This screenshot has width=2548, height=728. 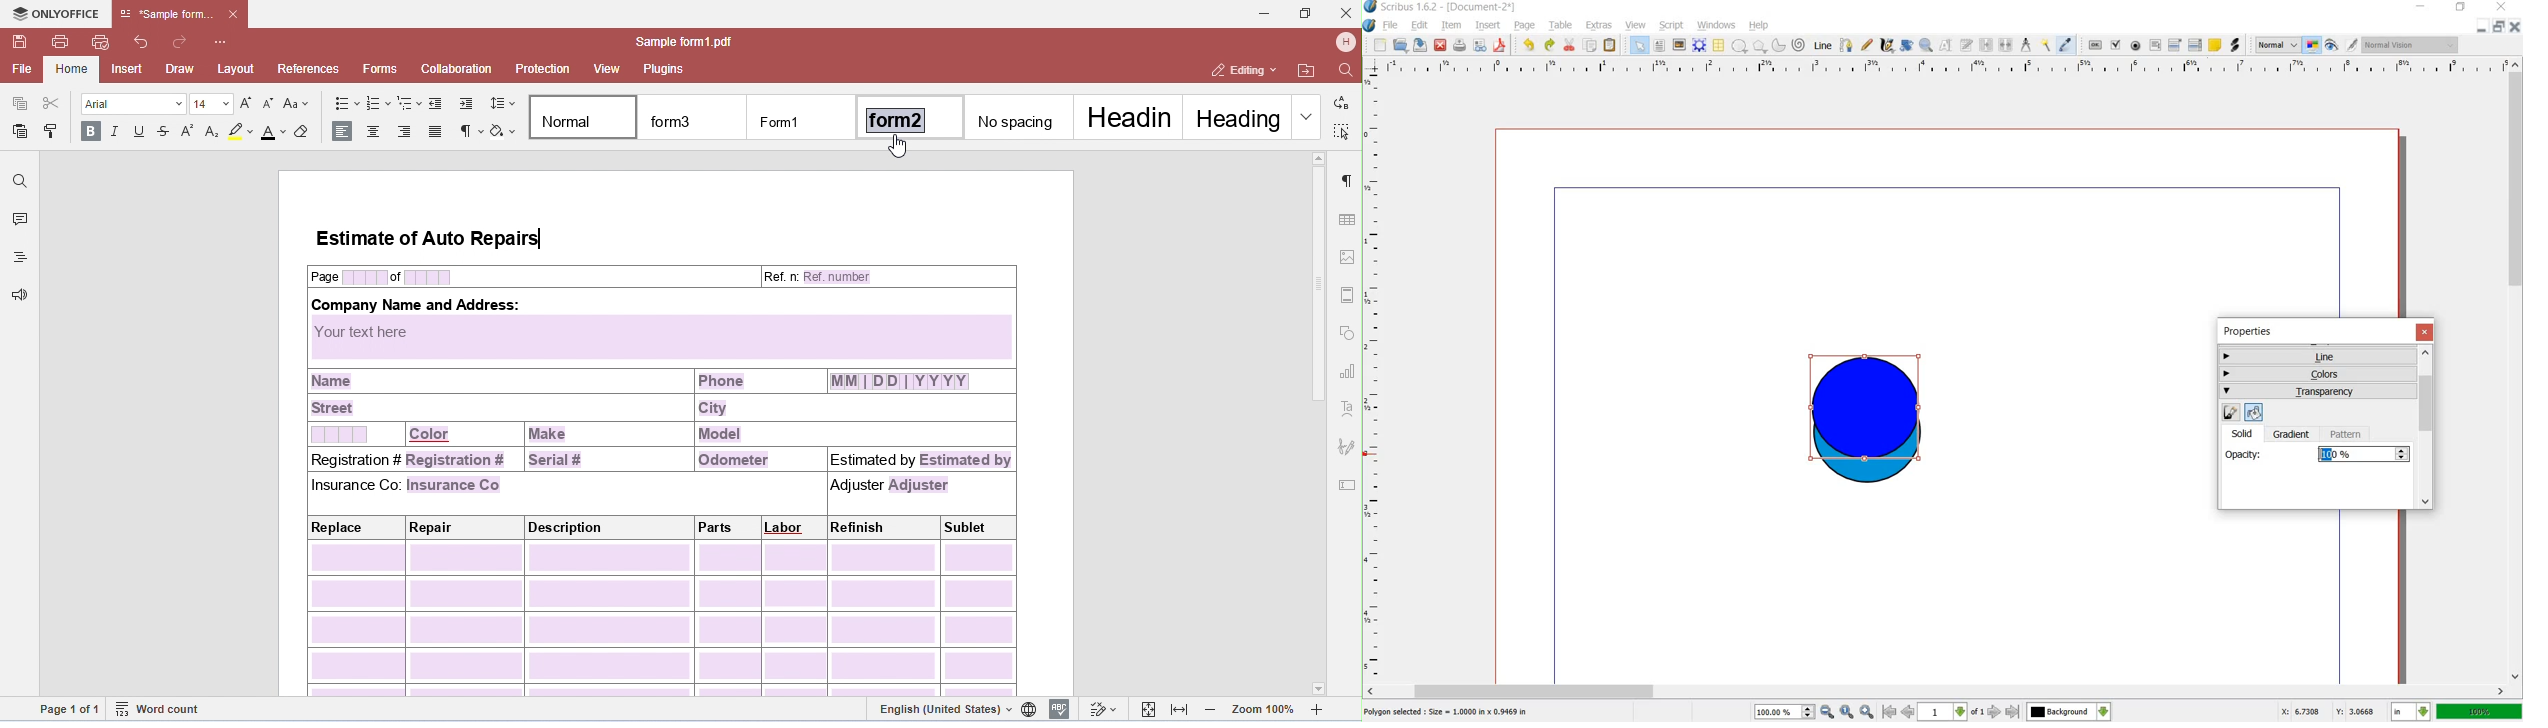 What do you see at coordinates (2410, 712) in the screenshot?
I see `in` at bounding box center [2410, 712].